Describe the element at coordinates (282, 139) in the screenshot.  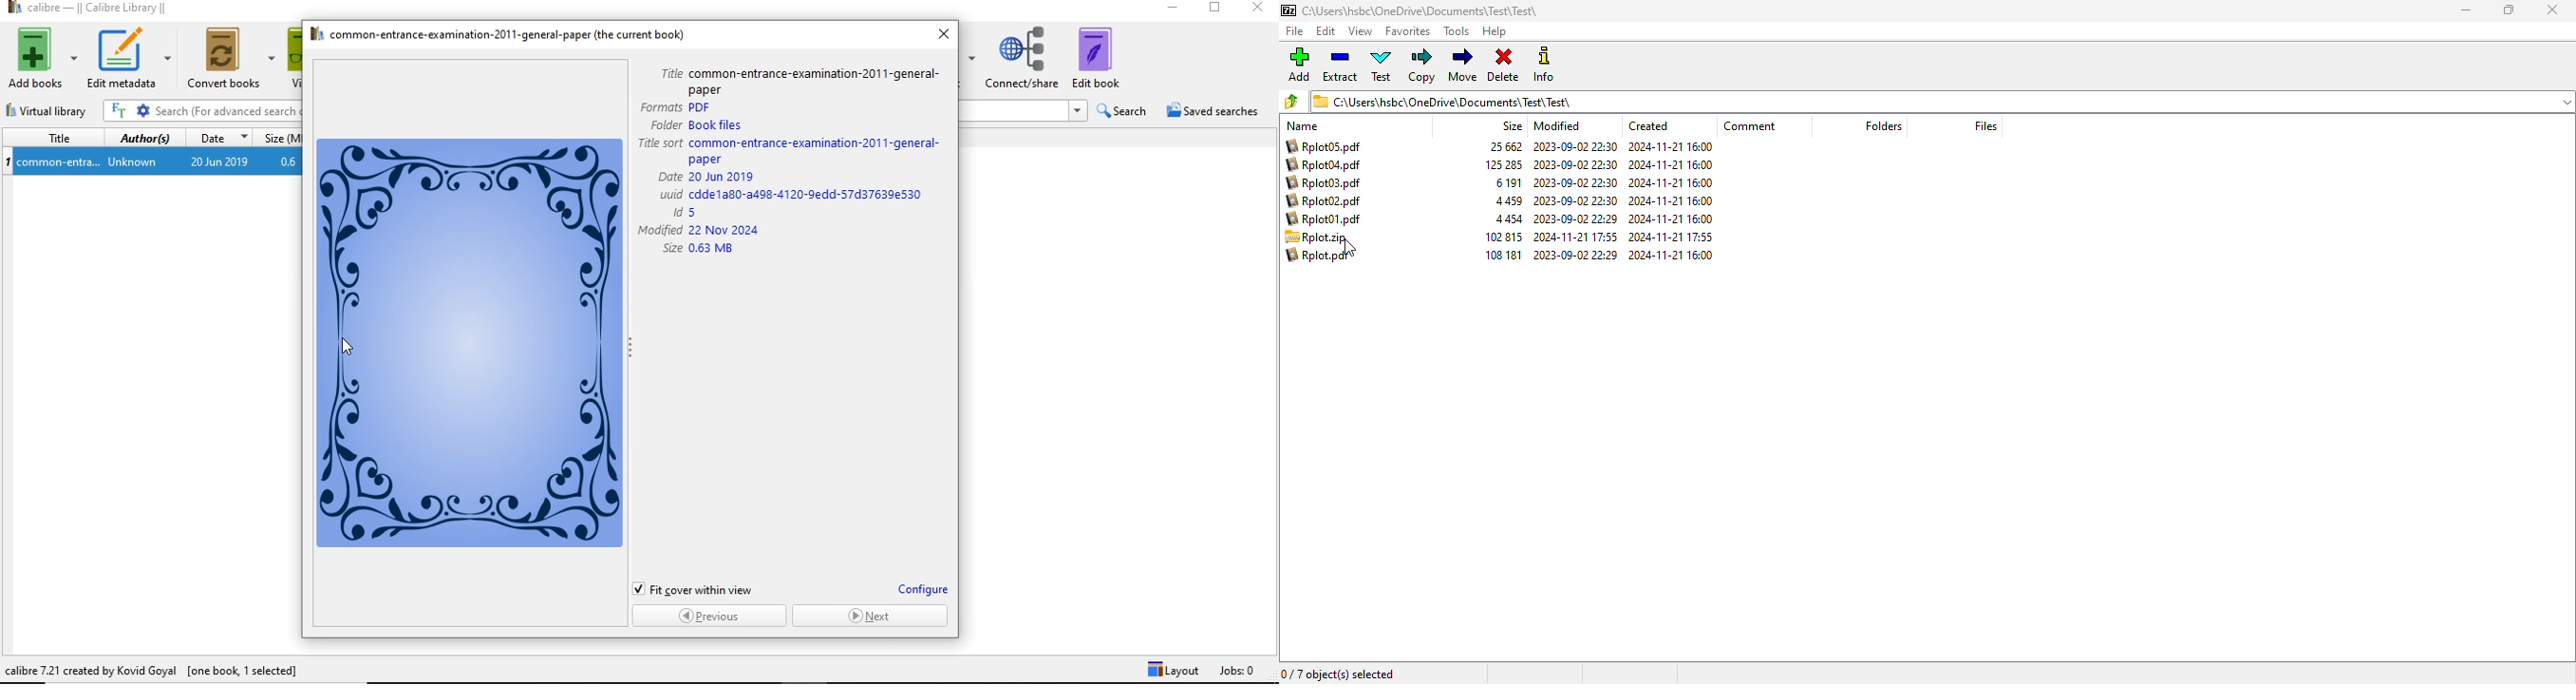
I see `size(MB)` at that location.